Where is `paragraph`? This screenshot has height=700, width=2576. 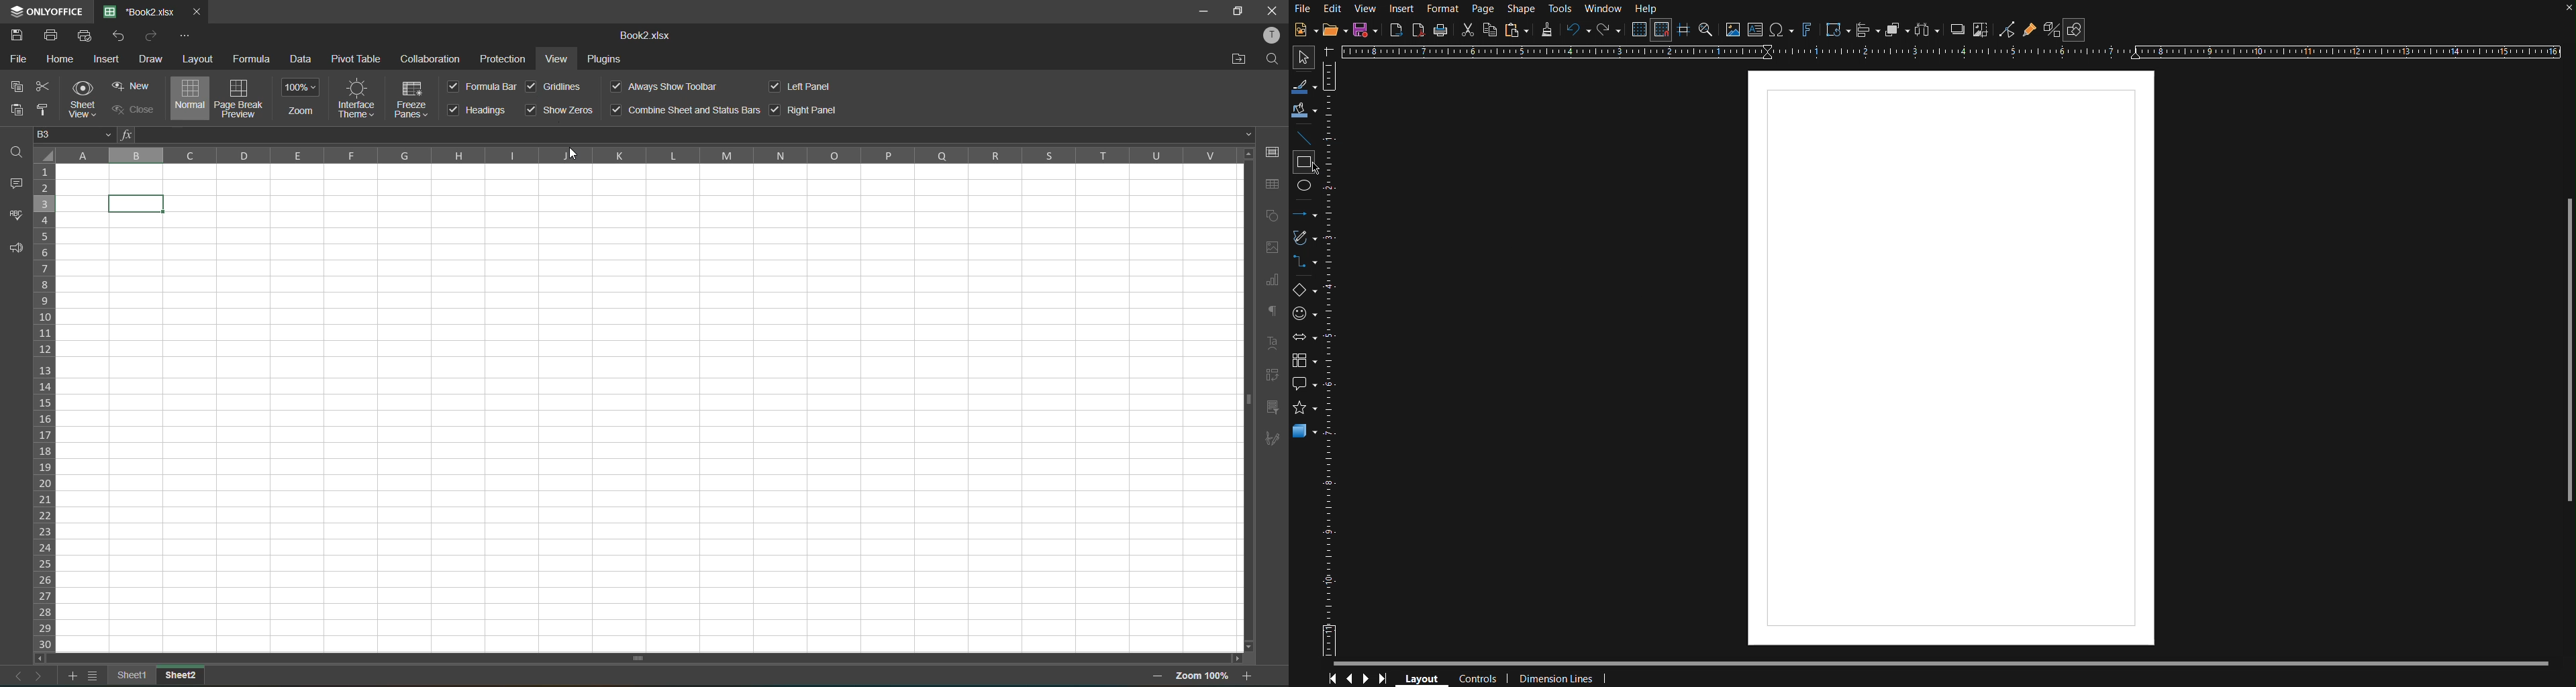
paragraph is located at coordinates (1274, 310).